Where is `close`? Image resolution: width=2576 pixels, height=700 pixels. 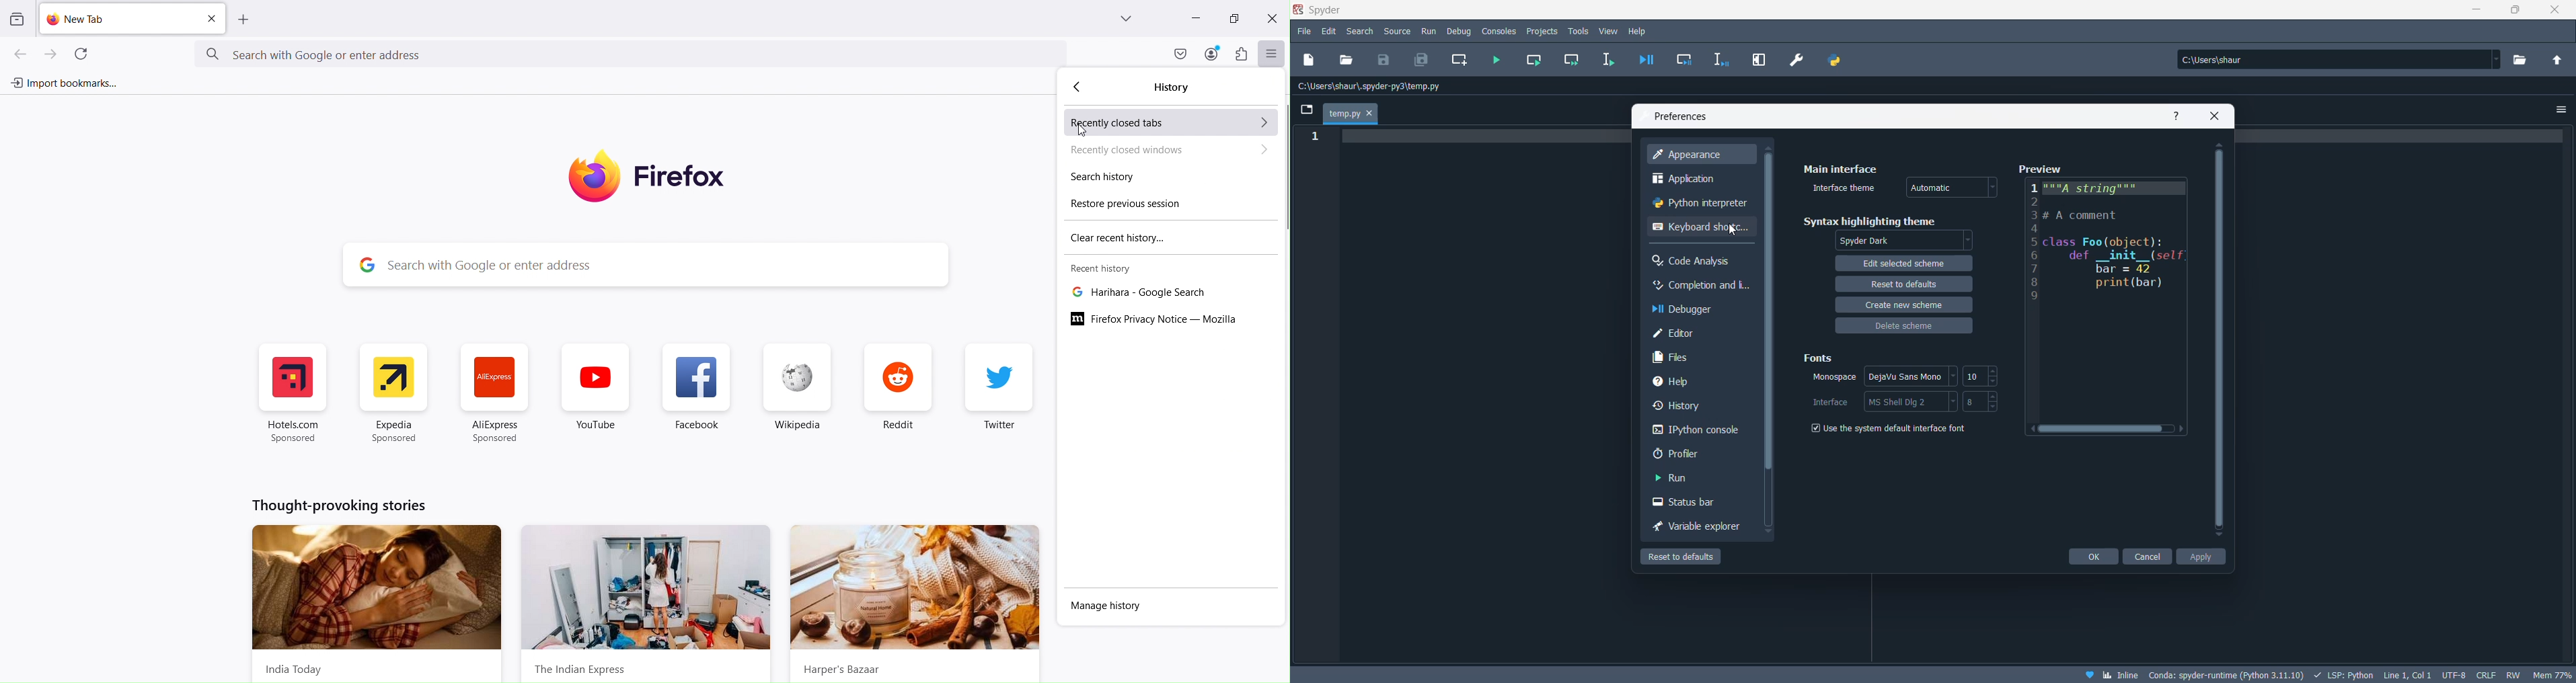 close is located at coordinates (2550, 11).